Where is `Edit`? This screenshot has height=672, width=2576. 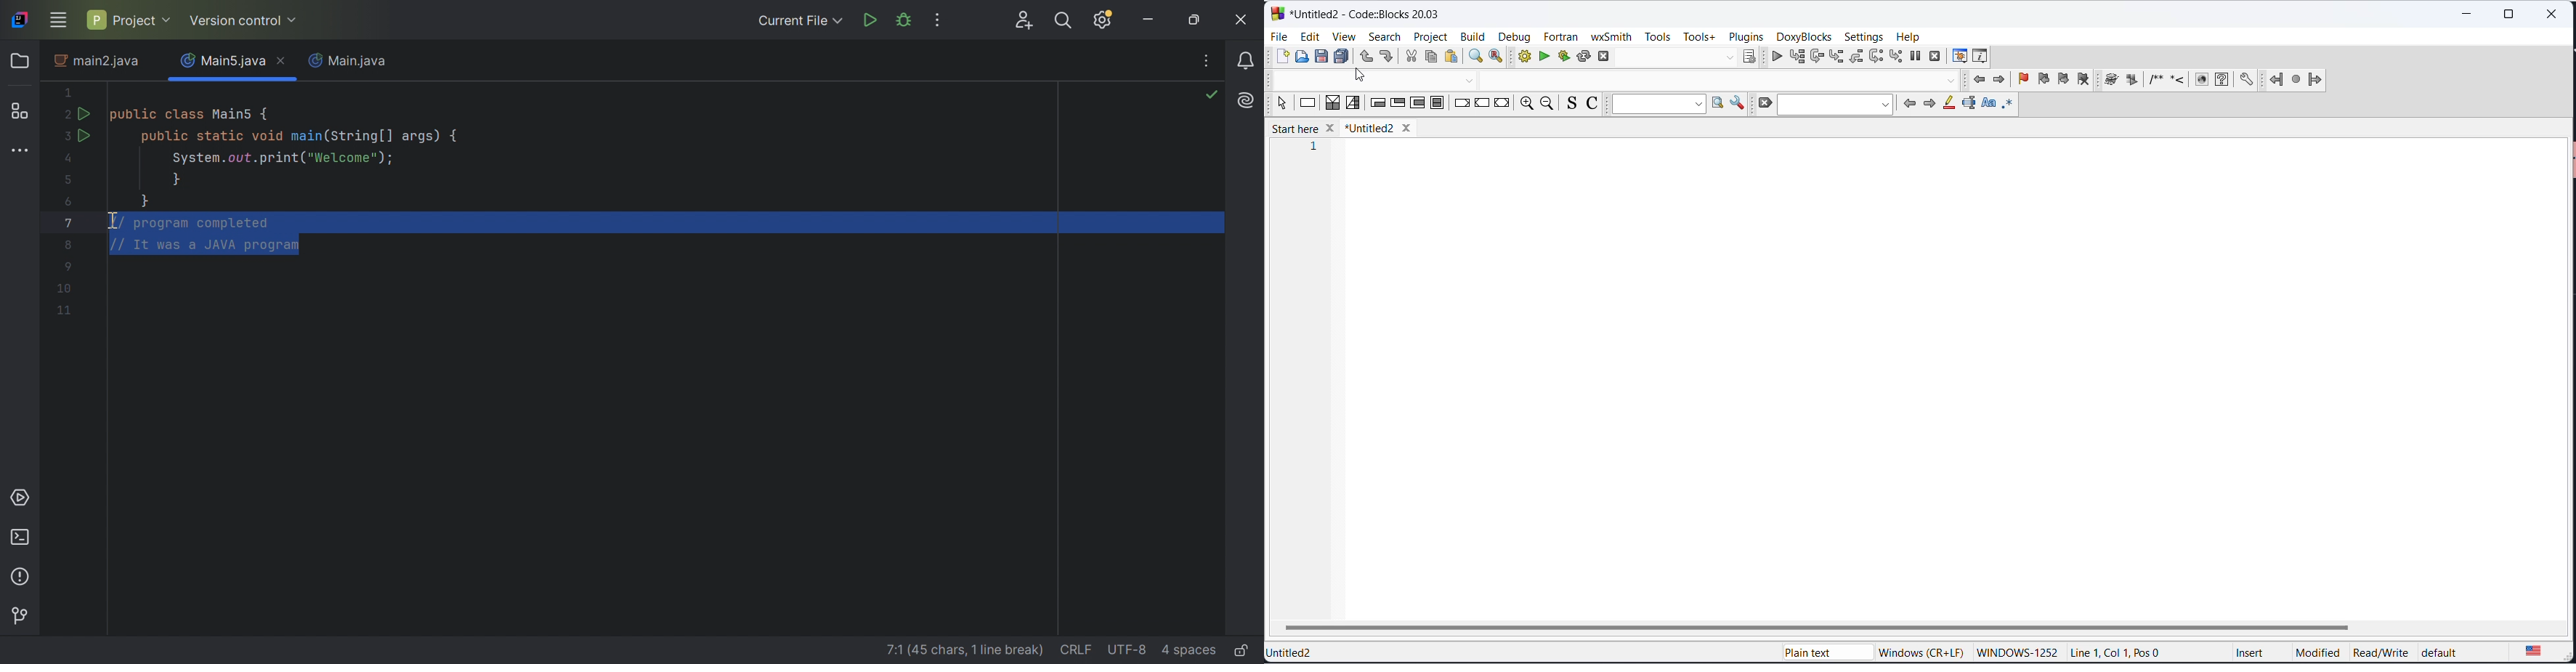
Edit is located at coordinates (1310, 35).